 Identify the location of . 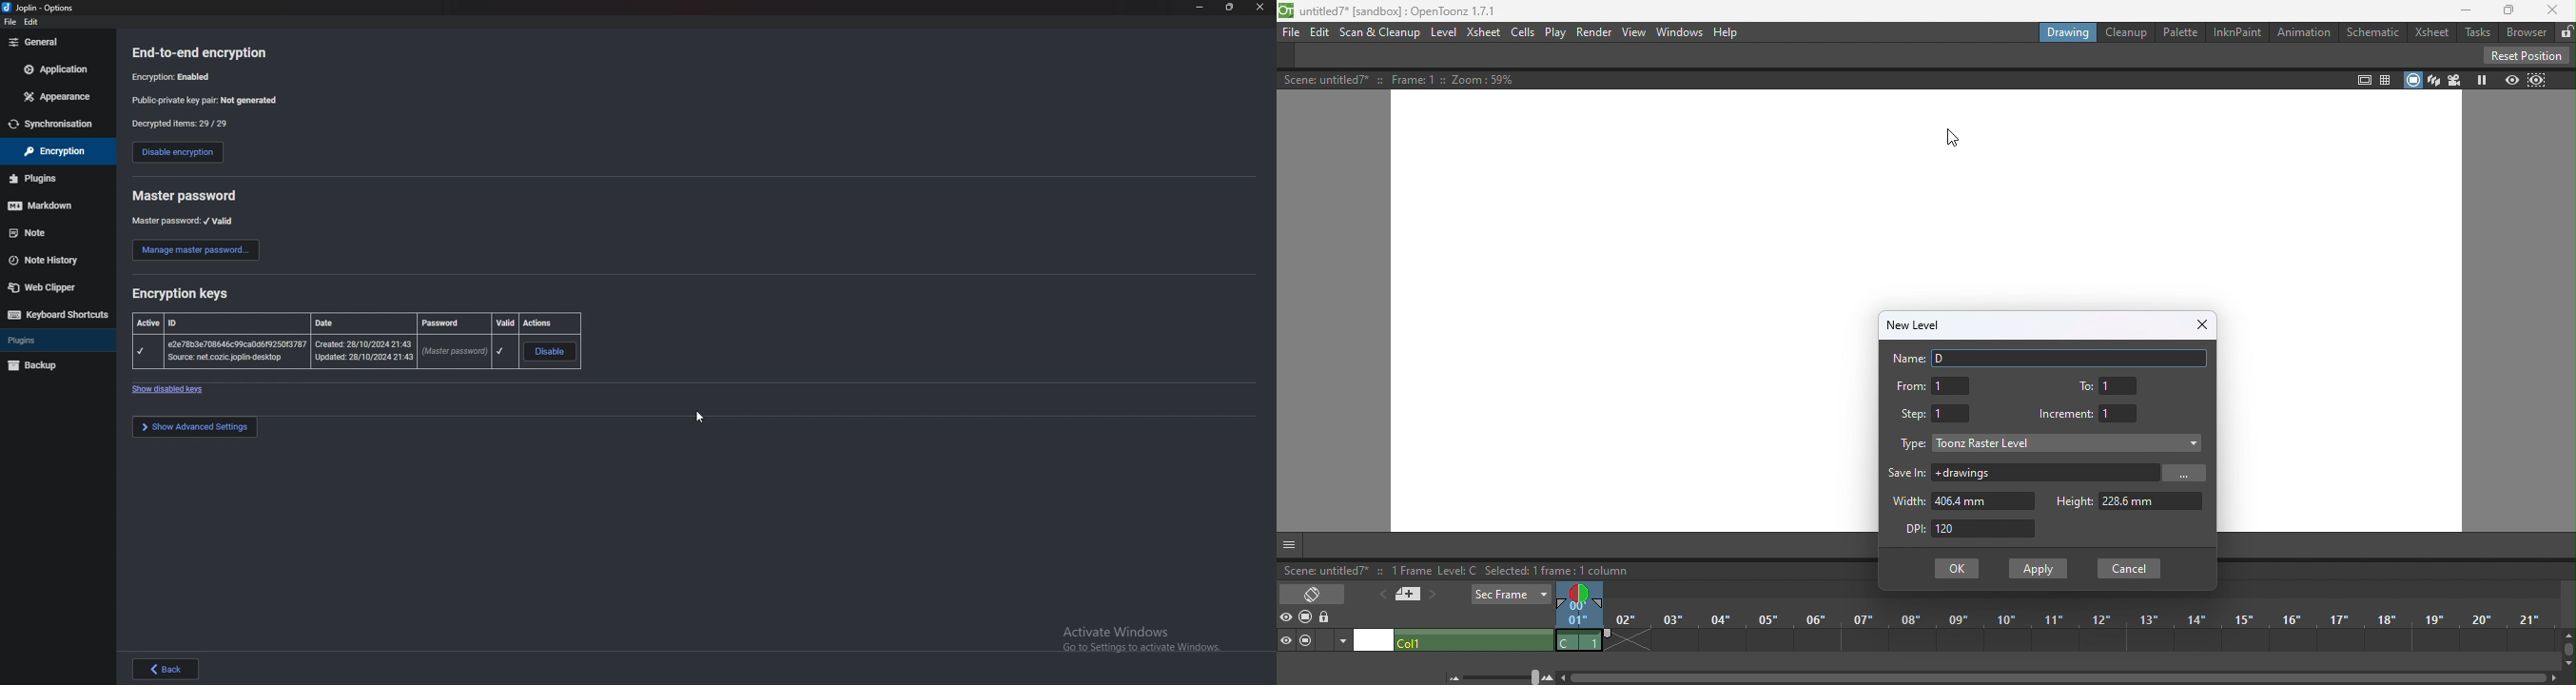
(56, 68).